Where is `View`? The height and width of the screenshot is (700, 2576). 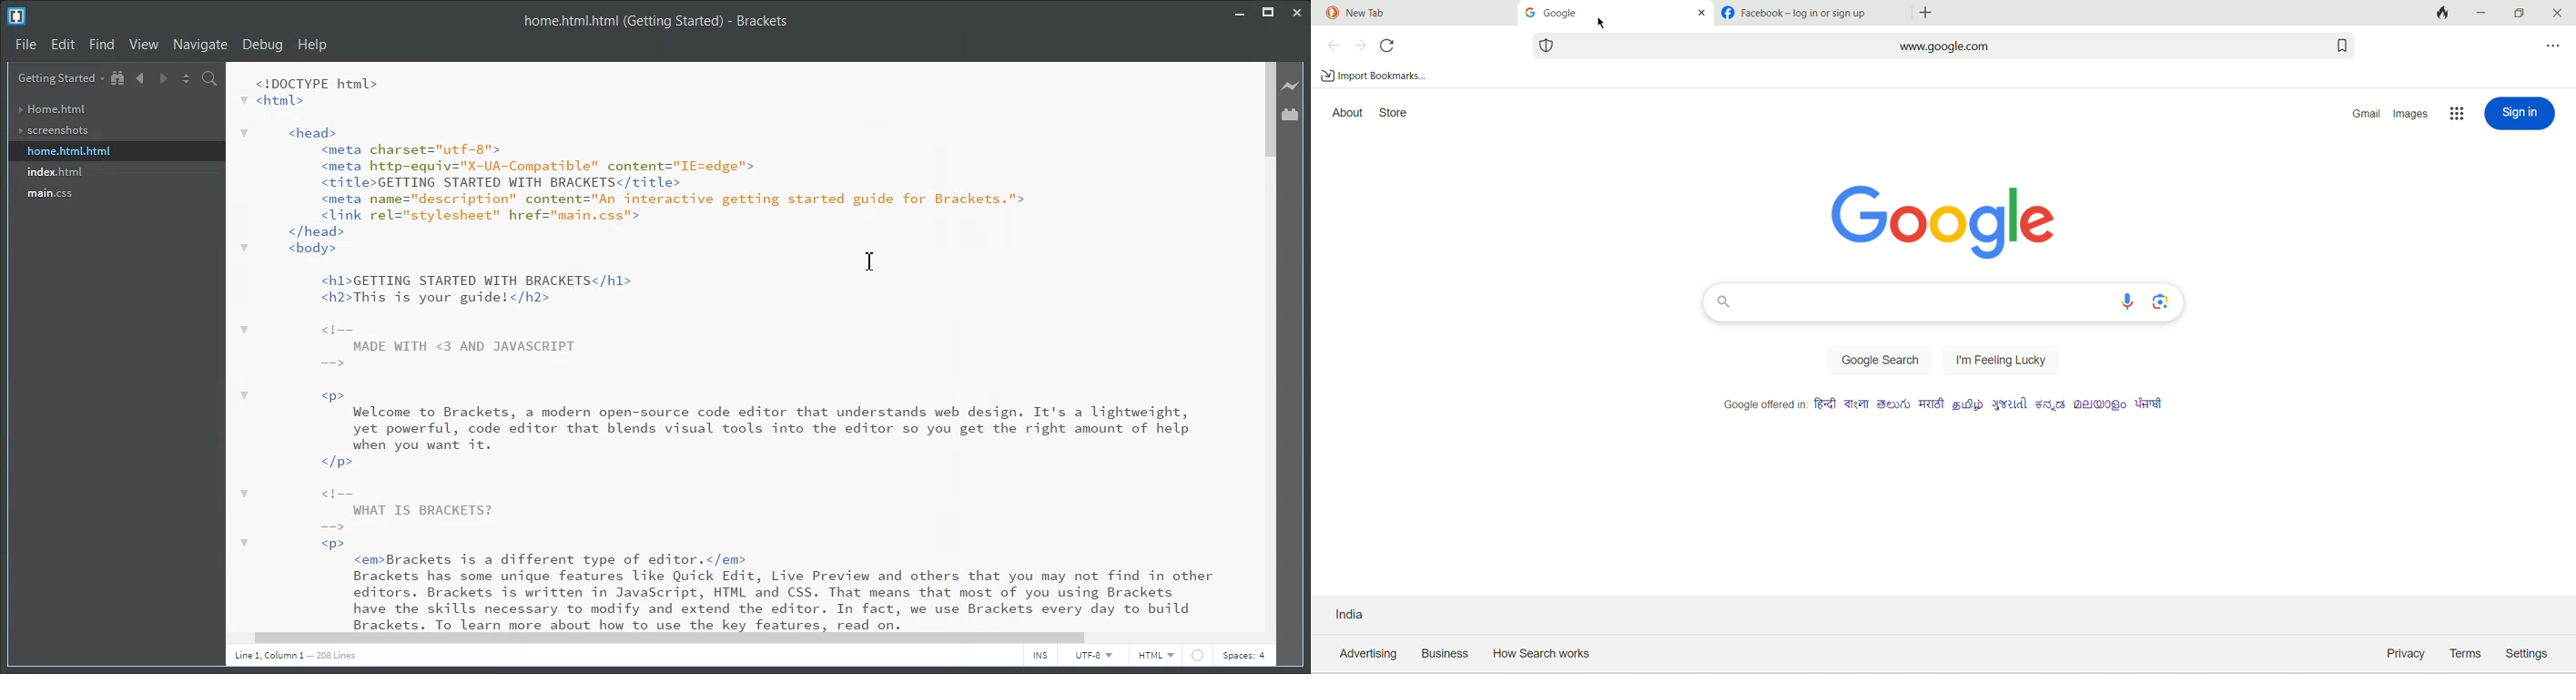 View is located at coordinates (146, 44).